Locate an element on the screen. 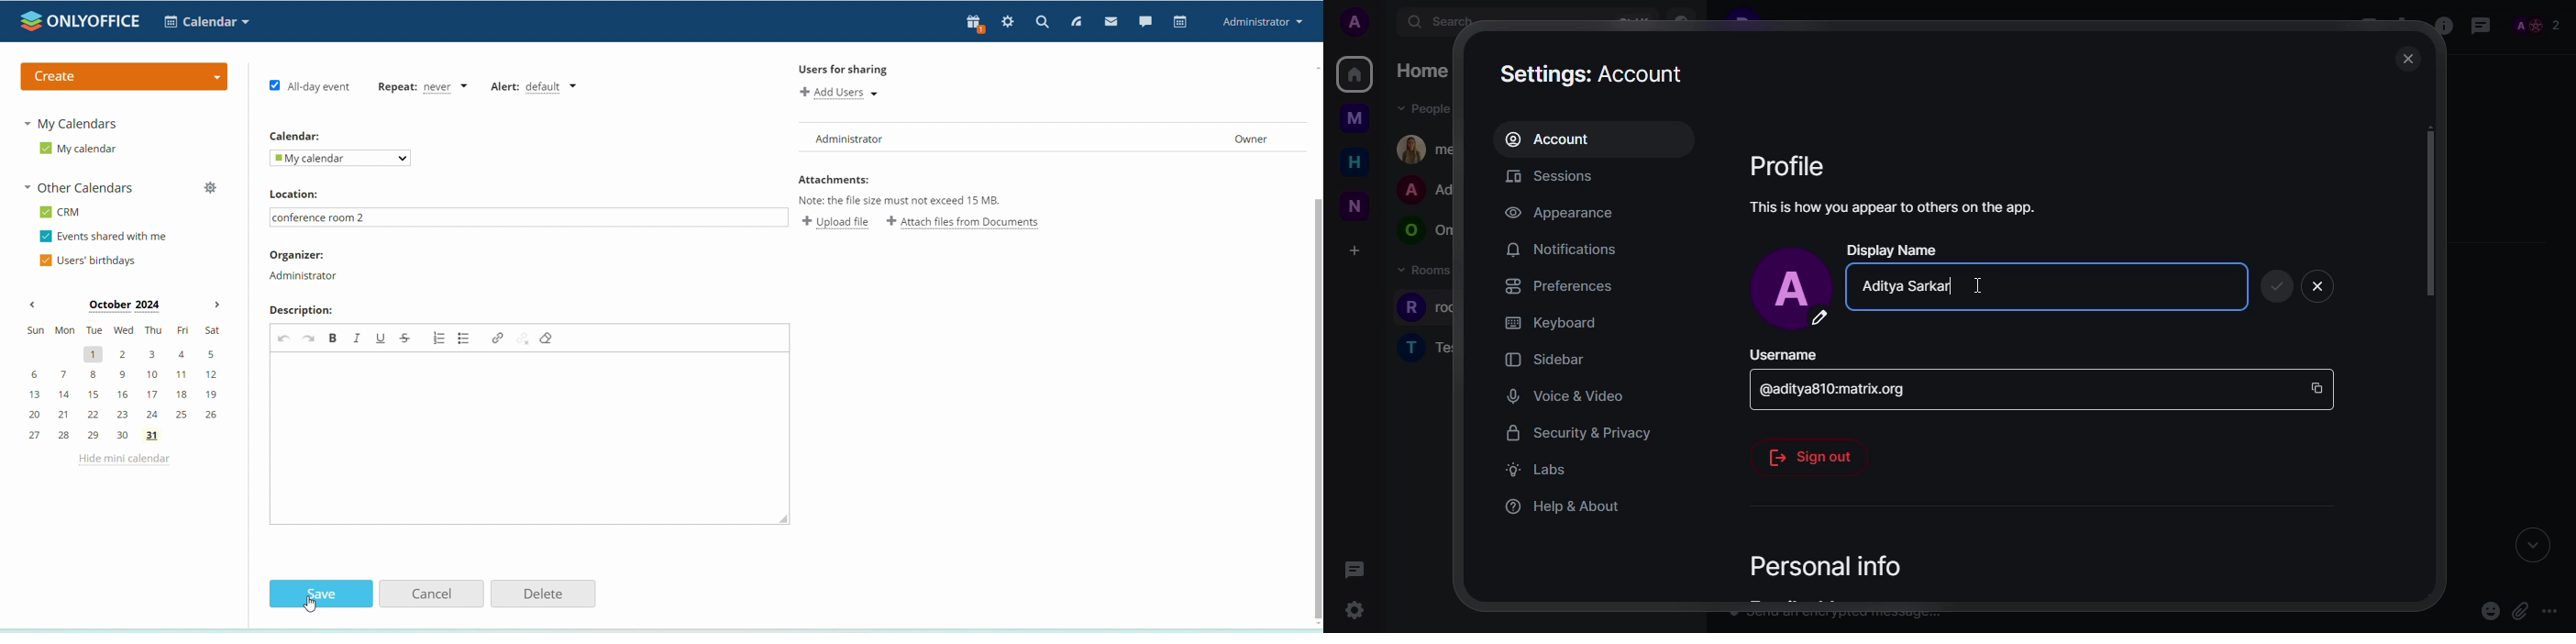 Image resolution: width=2576 pixels, height=644 pixels. scroll up is located at coordinates (1315, 70).